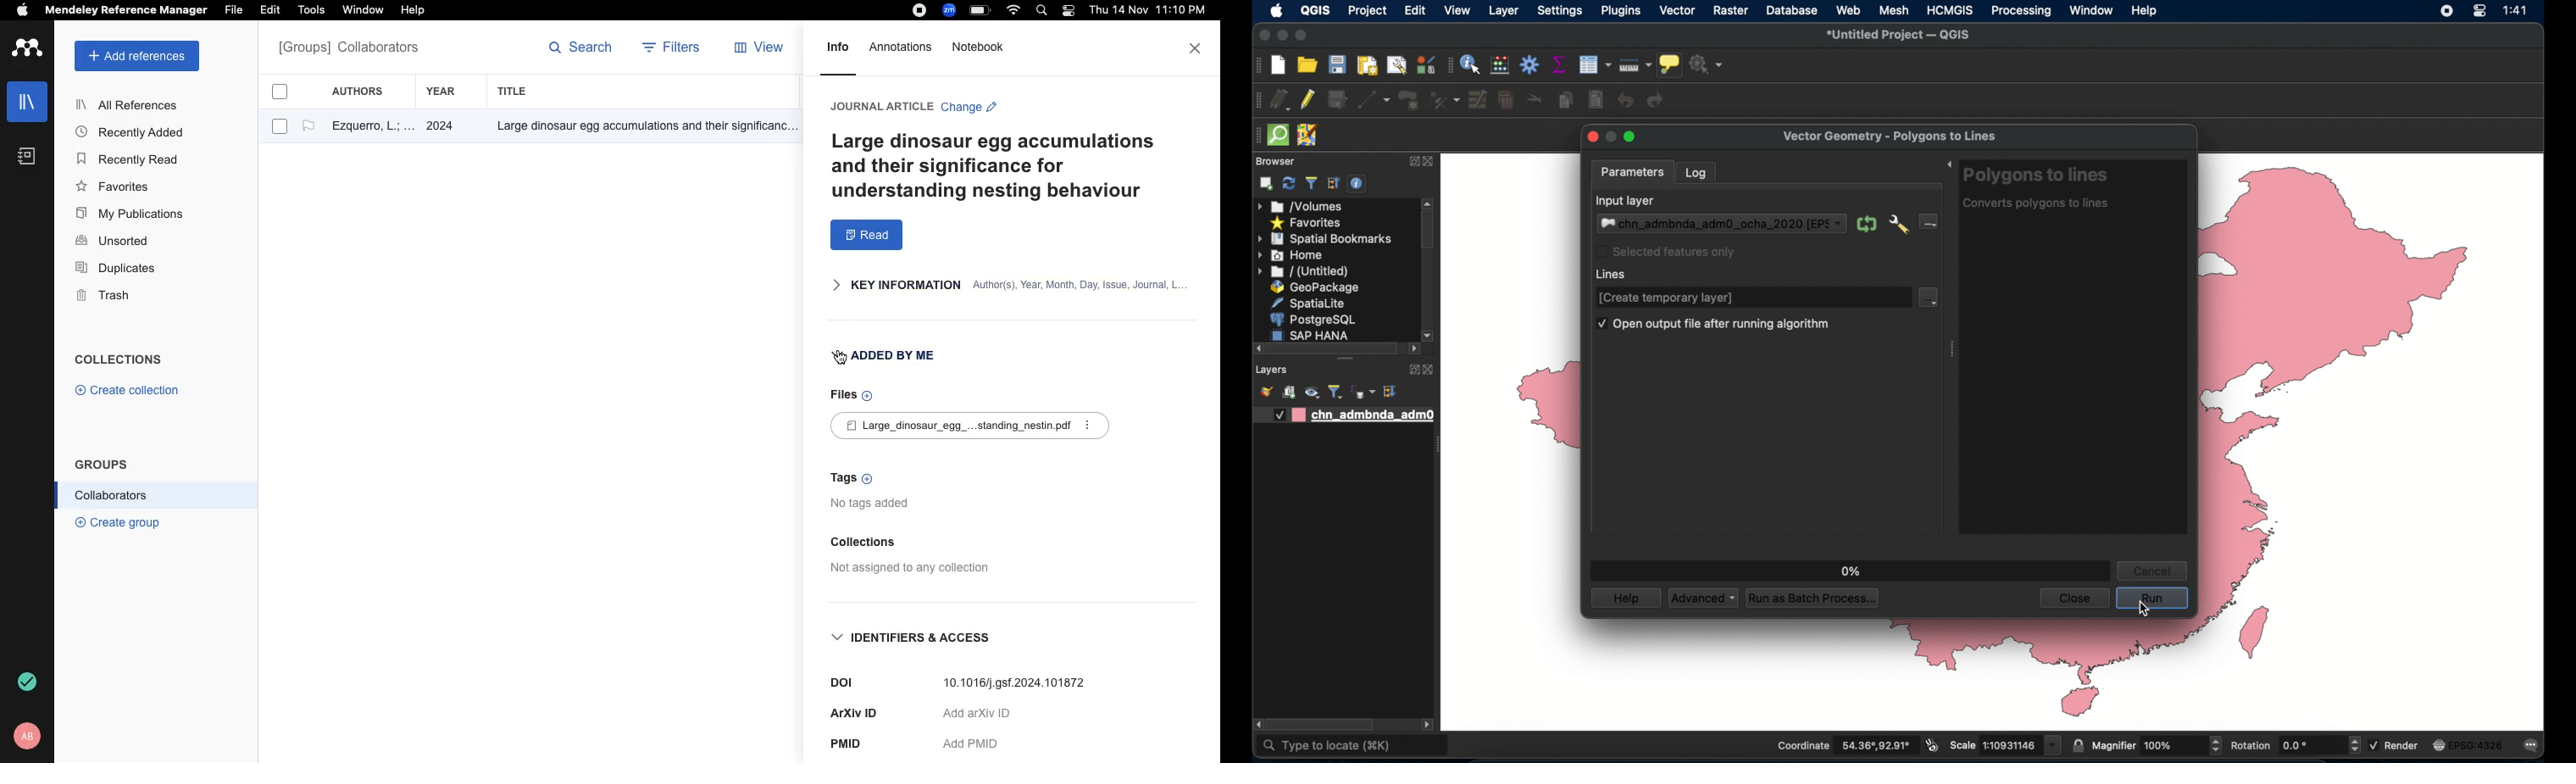 The height and width of the screenshot is (784, 2576). Describe the element at coordinates (2091, 10) in the screenshot. I see `window` at that location.